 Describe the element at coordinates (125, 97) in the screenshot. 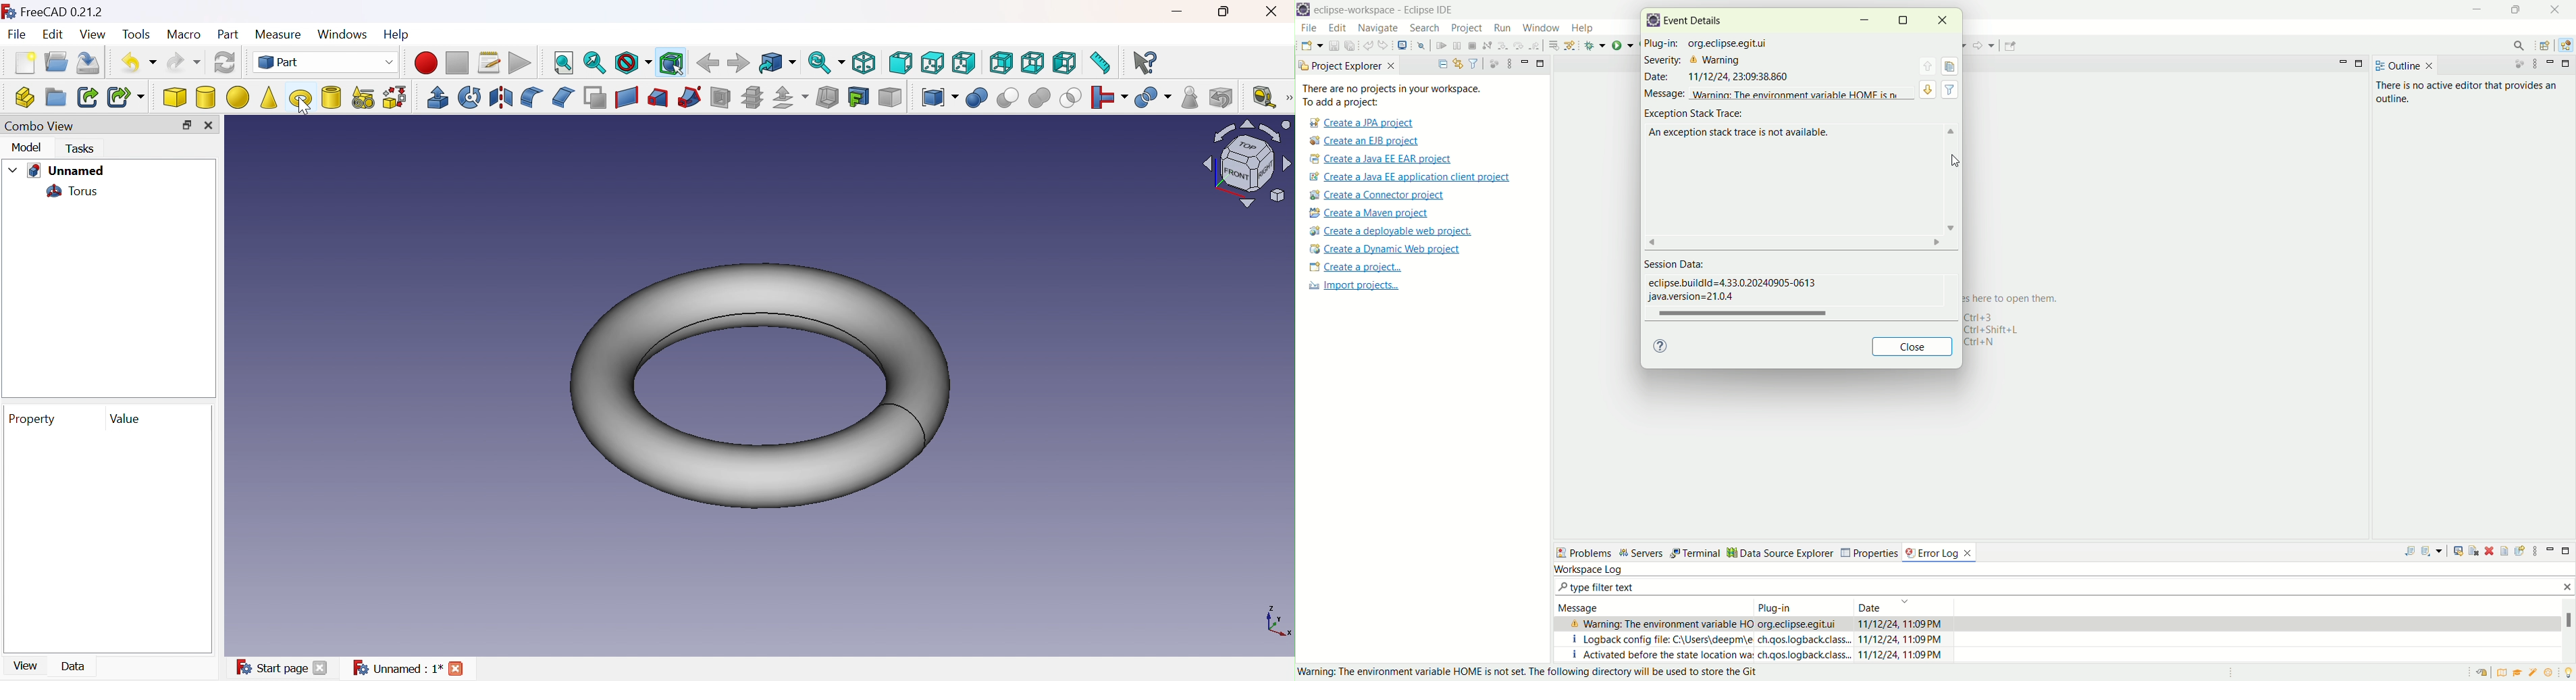

I see `Make sub-links` at that location.